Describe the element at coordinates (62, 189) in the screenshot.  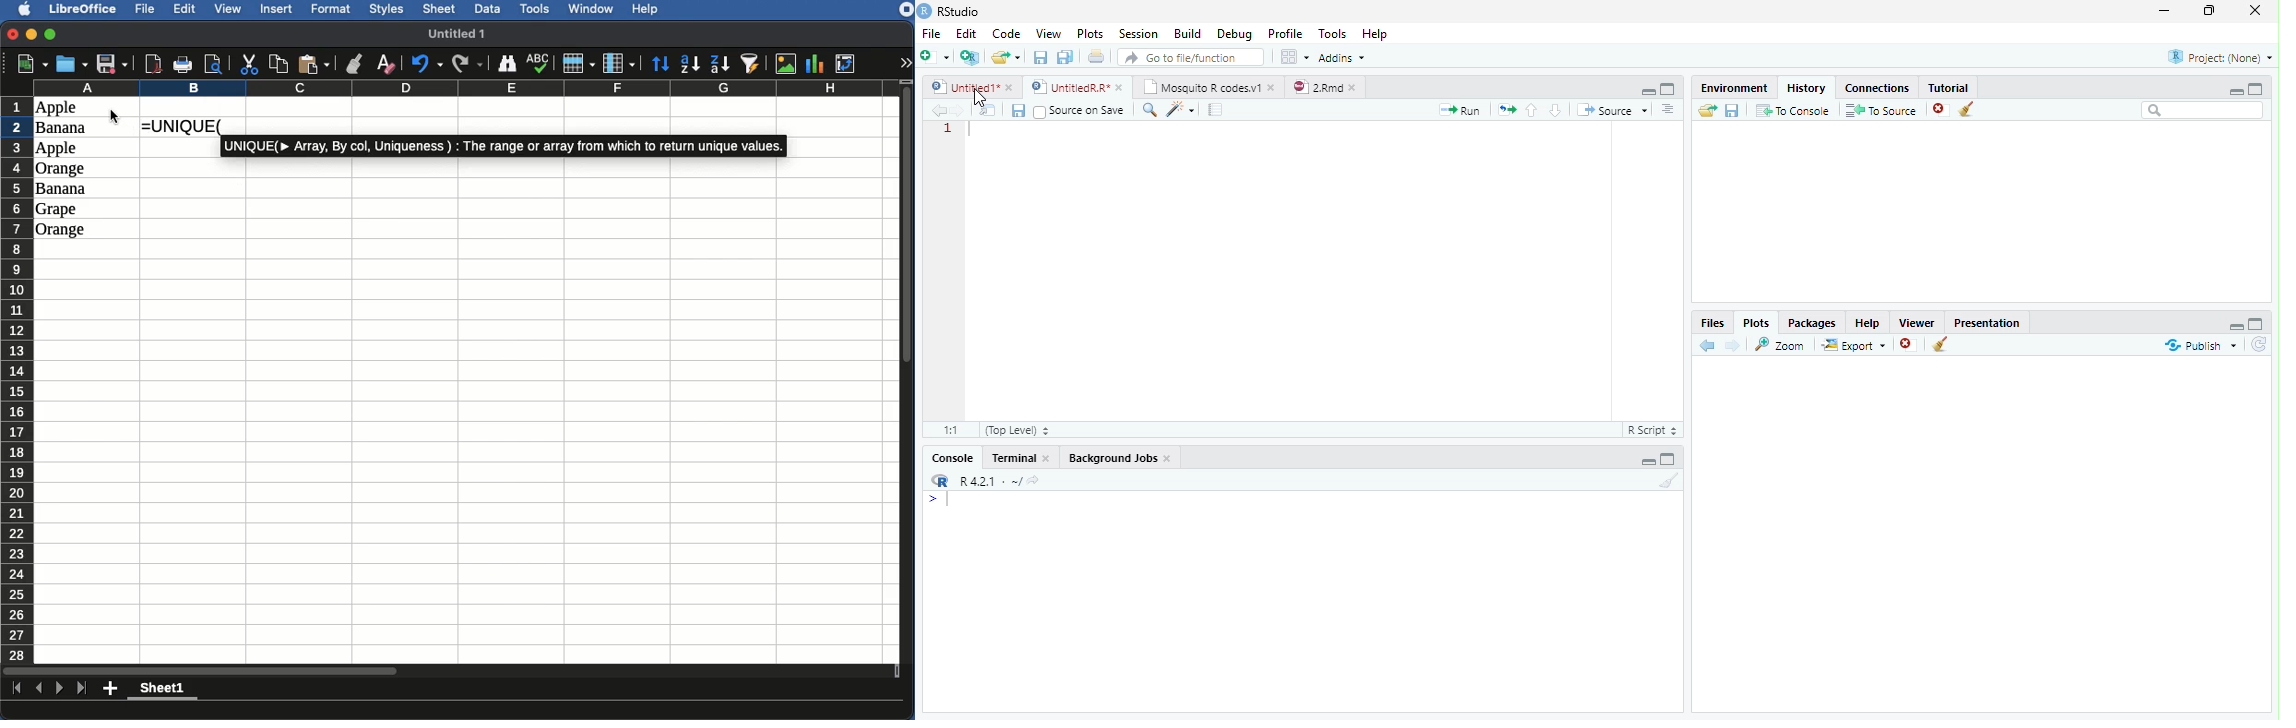
I see `Banana` at that location.